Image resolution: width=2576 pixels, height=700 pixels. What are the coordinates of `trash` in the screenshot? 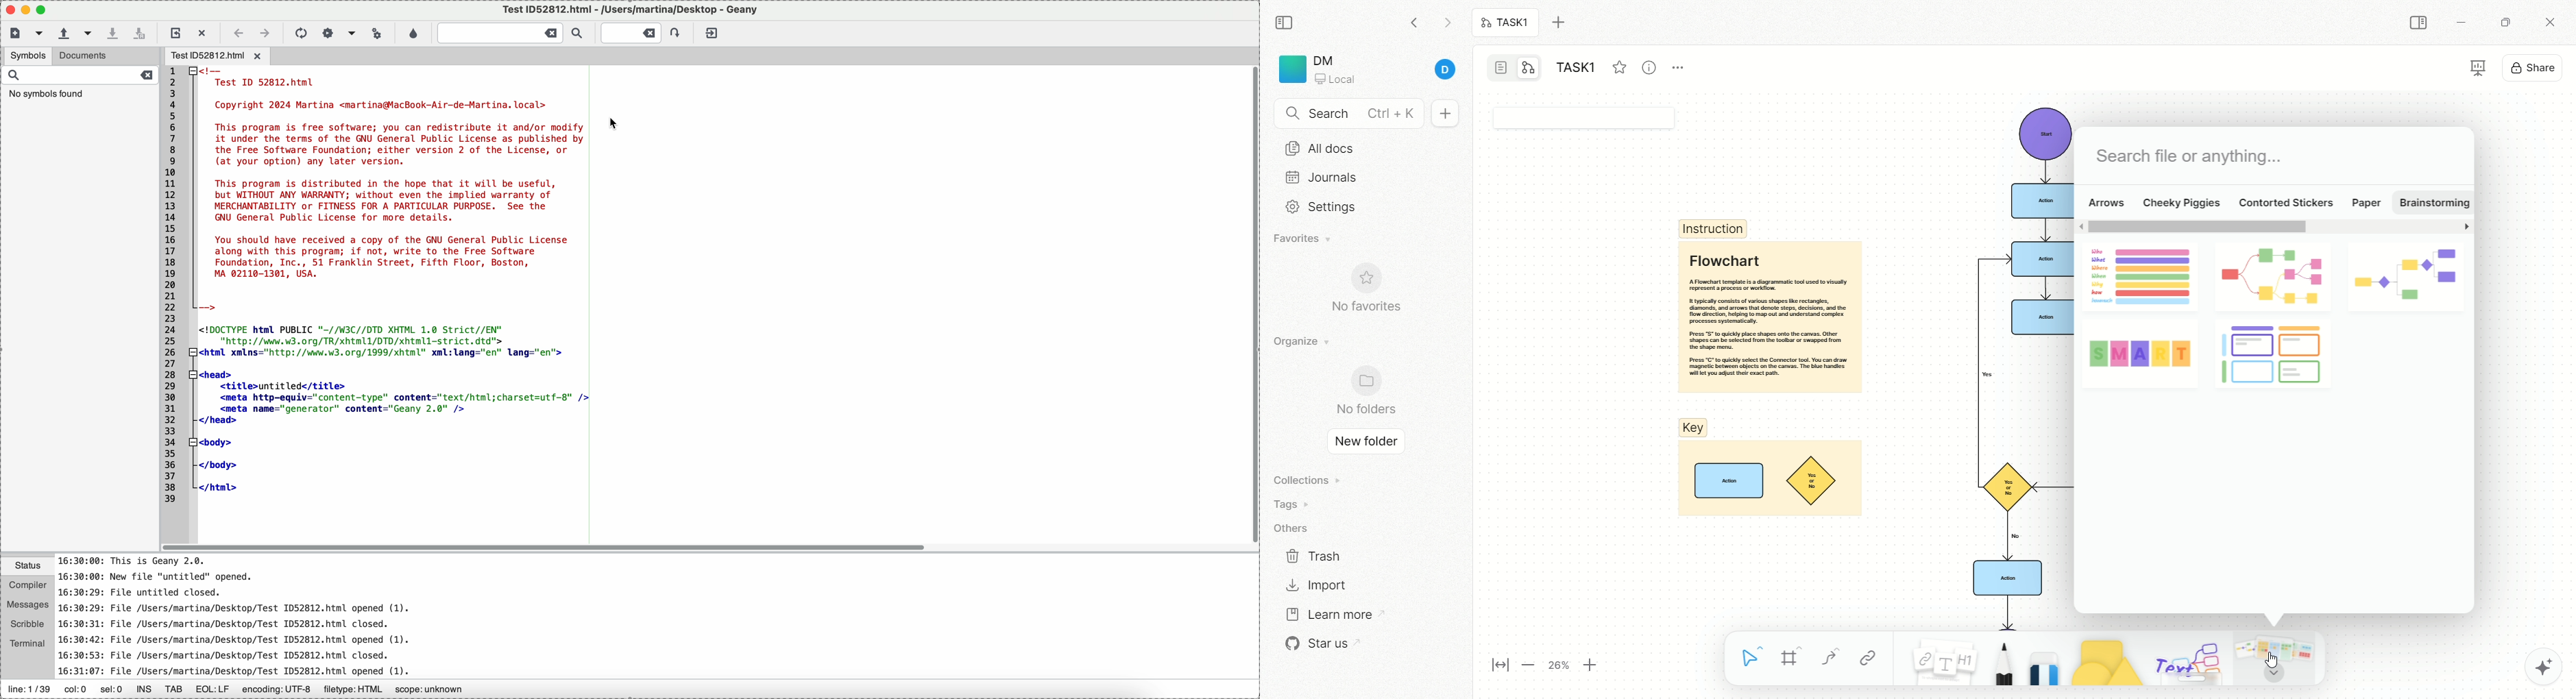 It's located at (1315, 555).